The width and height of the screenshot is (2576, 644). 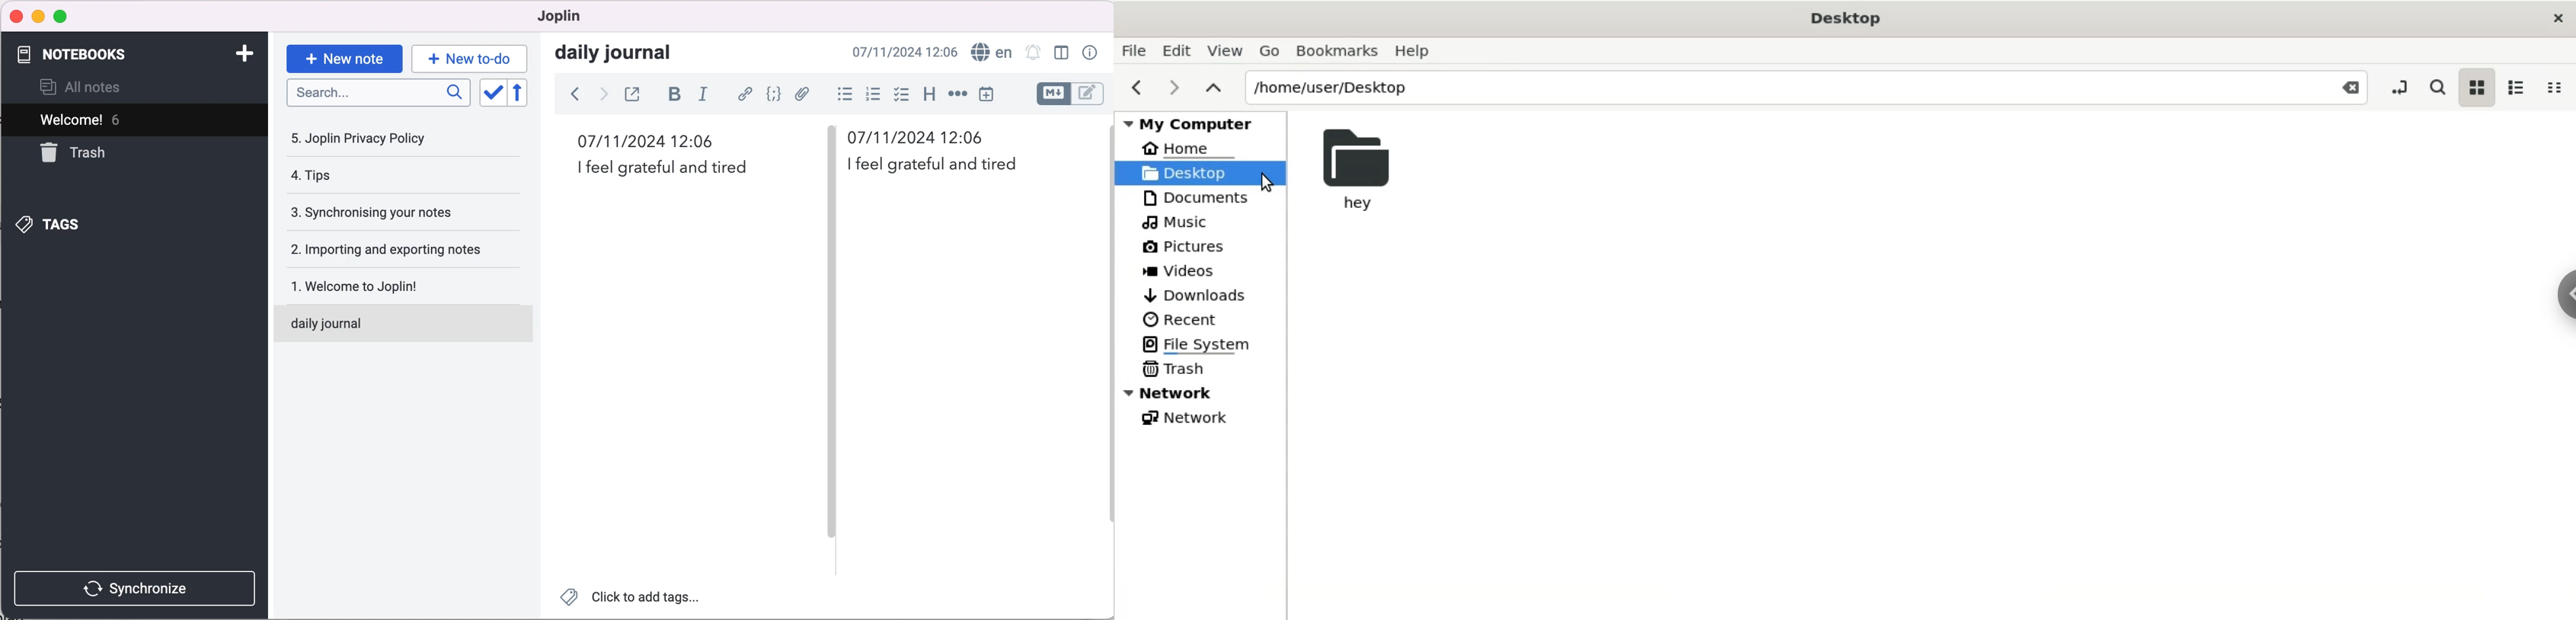 What do you see at coordinates (575, 17) in the screenshot?
I see `joplin` at bounding box center [575, 17].